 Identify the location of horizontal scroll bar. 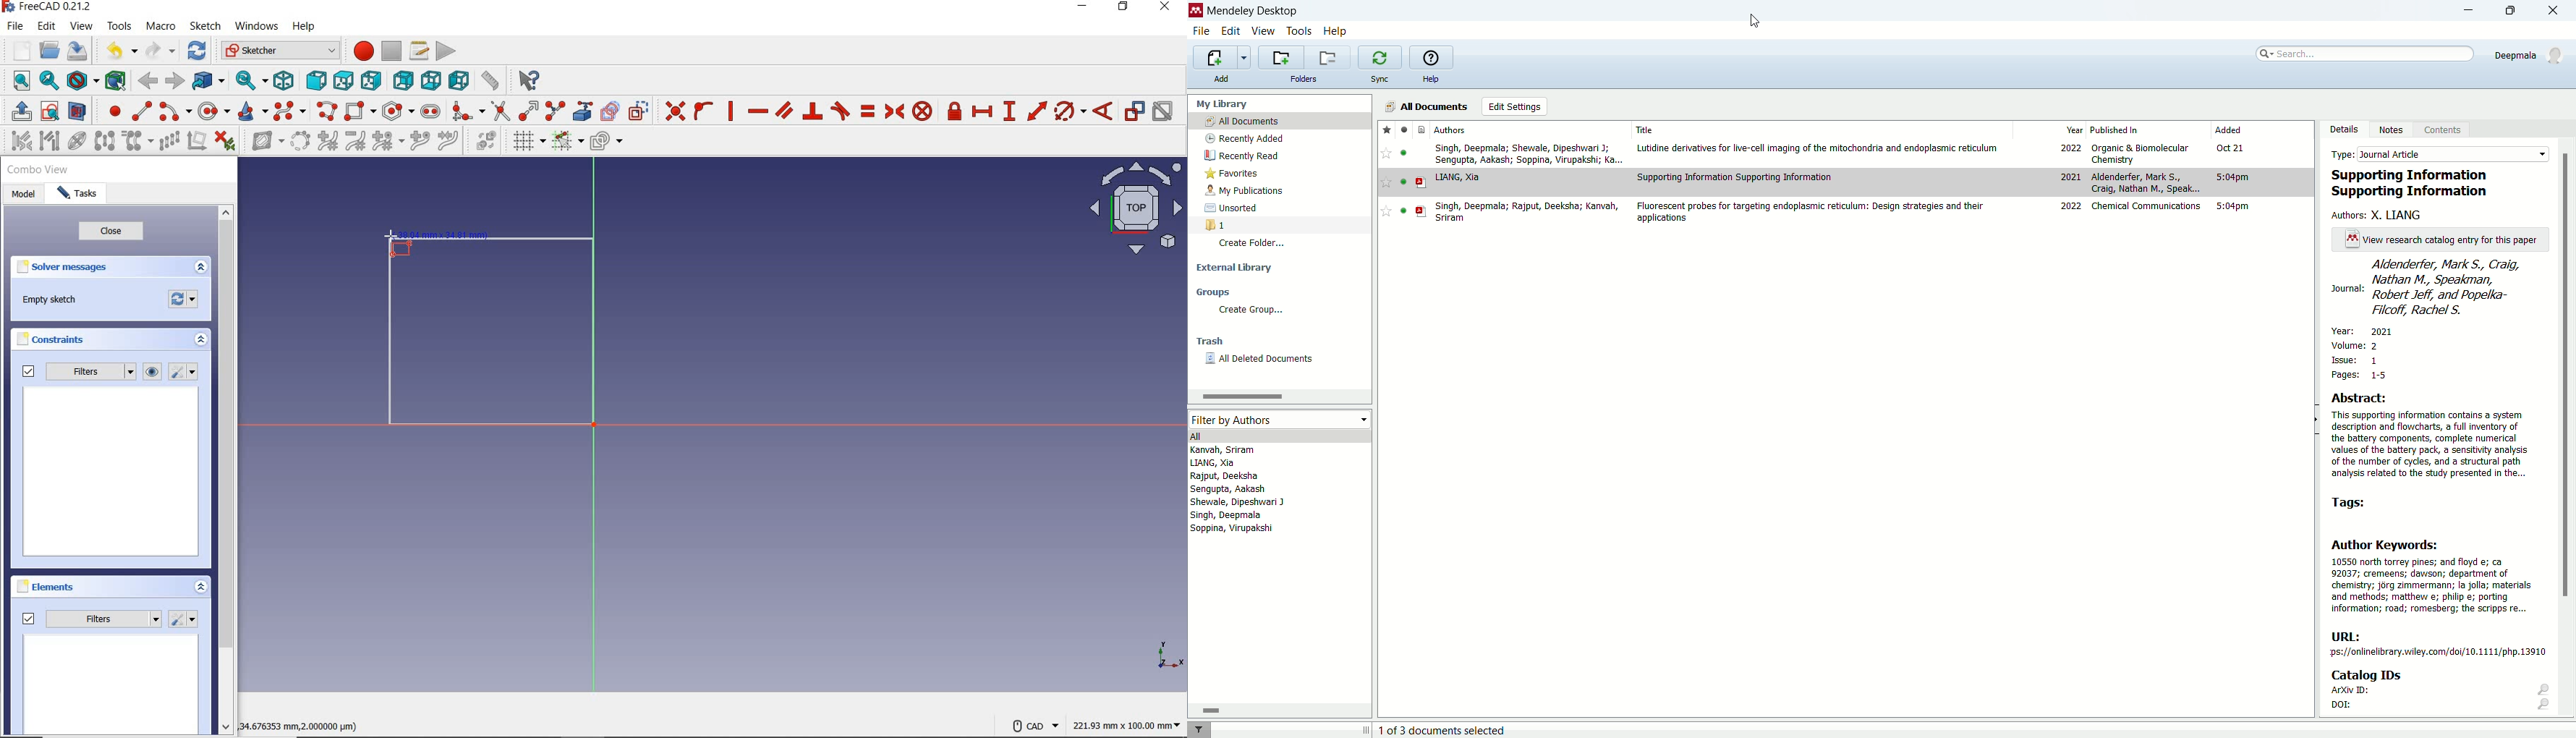
(1278, 396).